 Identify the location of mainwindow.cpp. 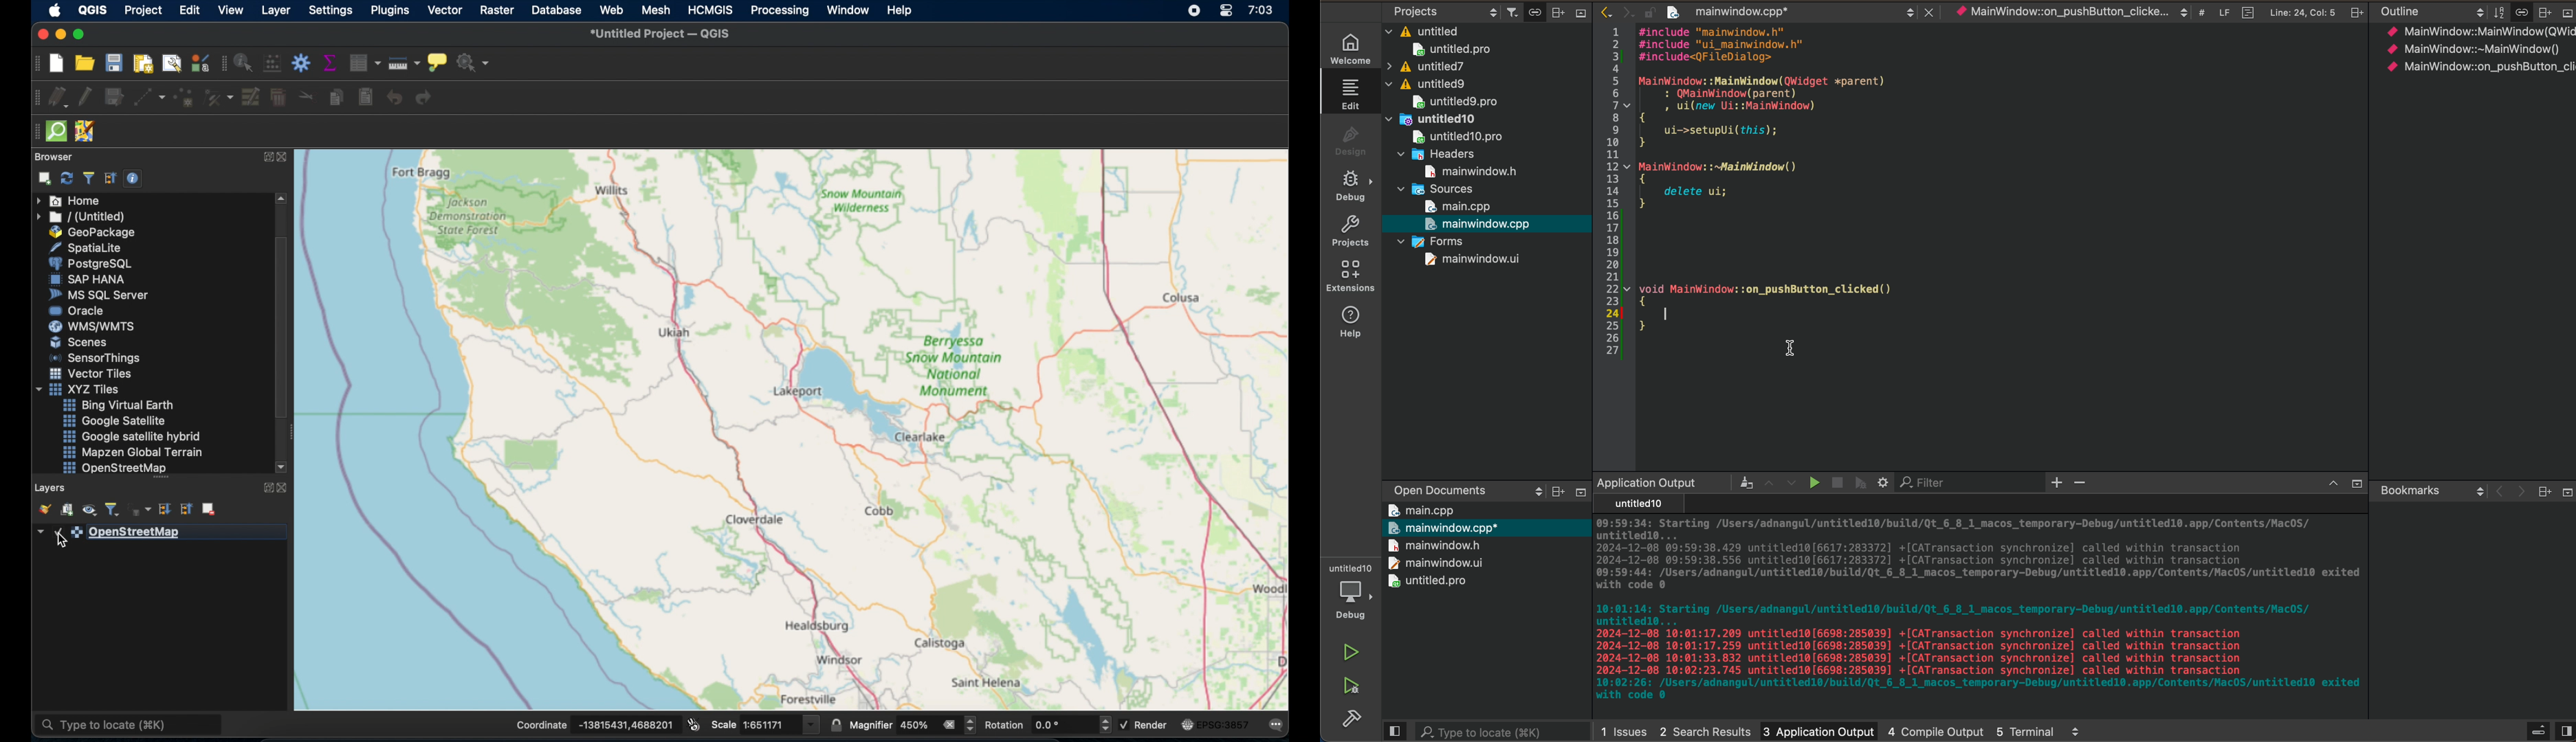
(1480, 224).